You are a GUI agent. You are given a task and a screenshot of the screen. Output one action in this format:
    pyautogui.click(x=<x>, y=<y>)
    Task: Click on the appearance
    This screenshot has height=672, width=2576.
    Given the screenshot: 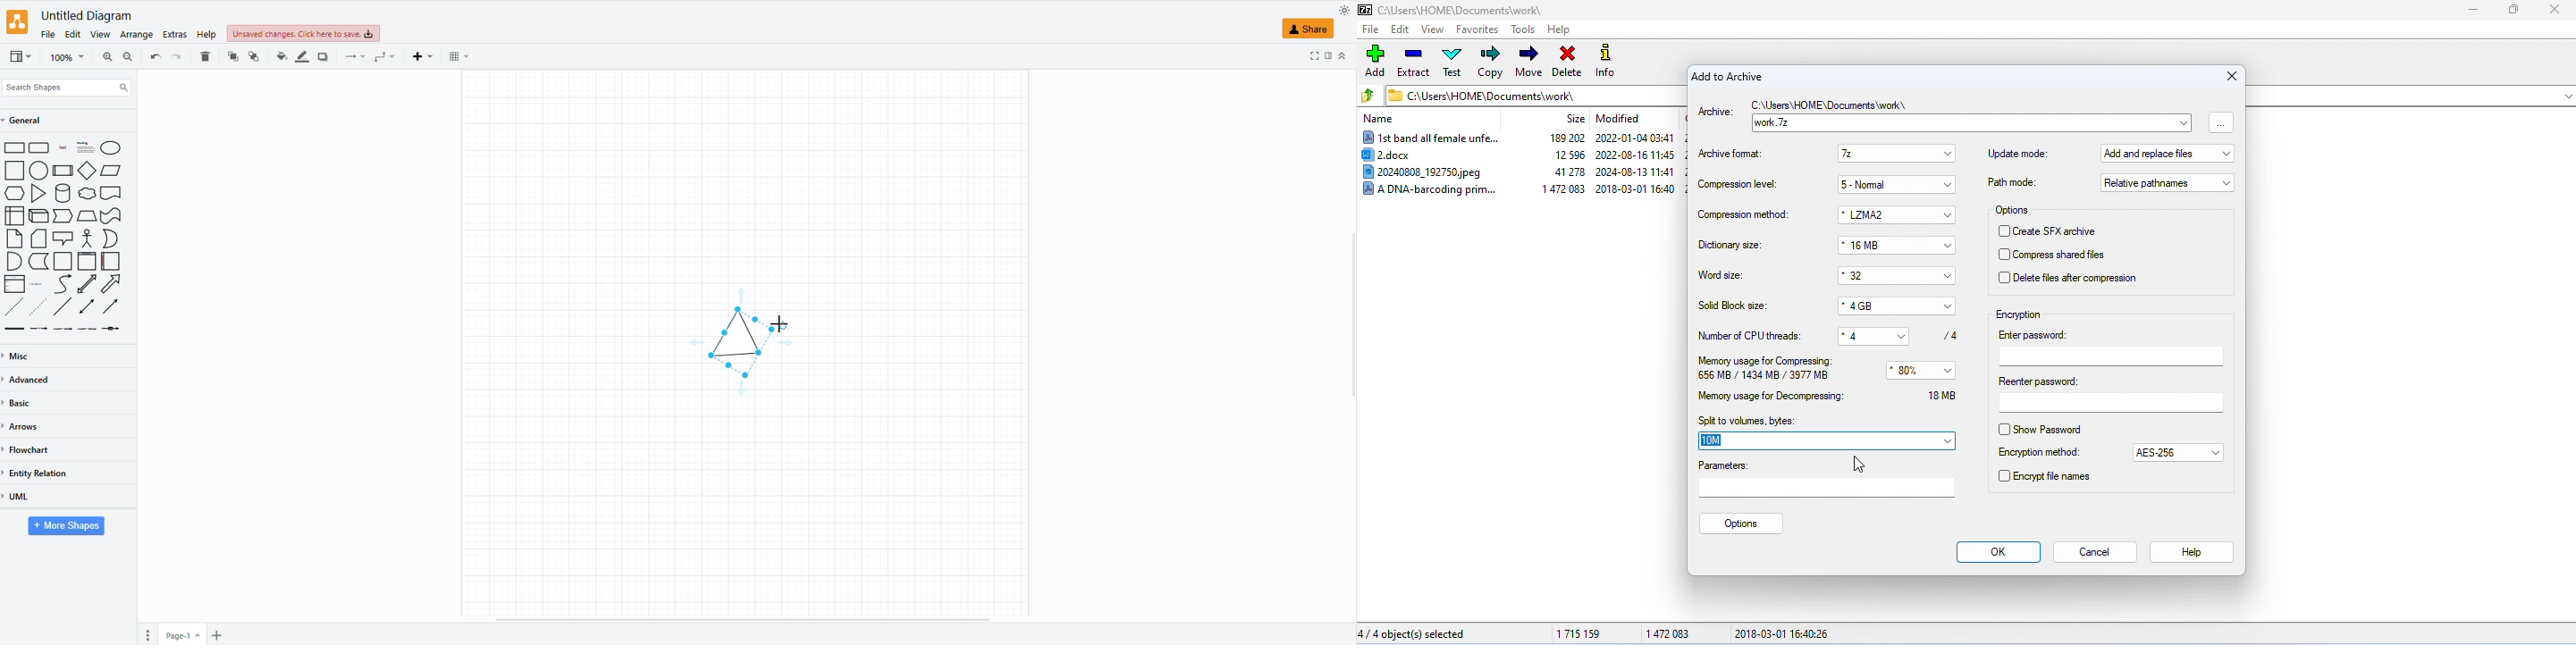 What is the action you would take?
    pyautogui.click(x=1343, y=11)
    